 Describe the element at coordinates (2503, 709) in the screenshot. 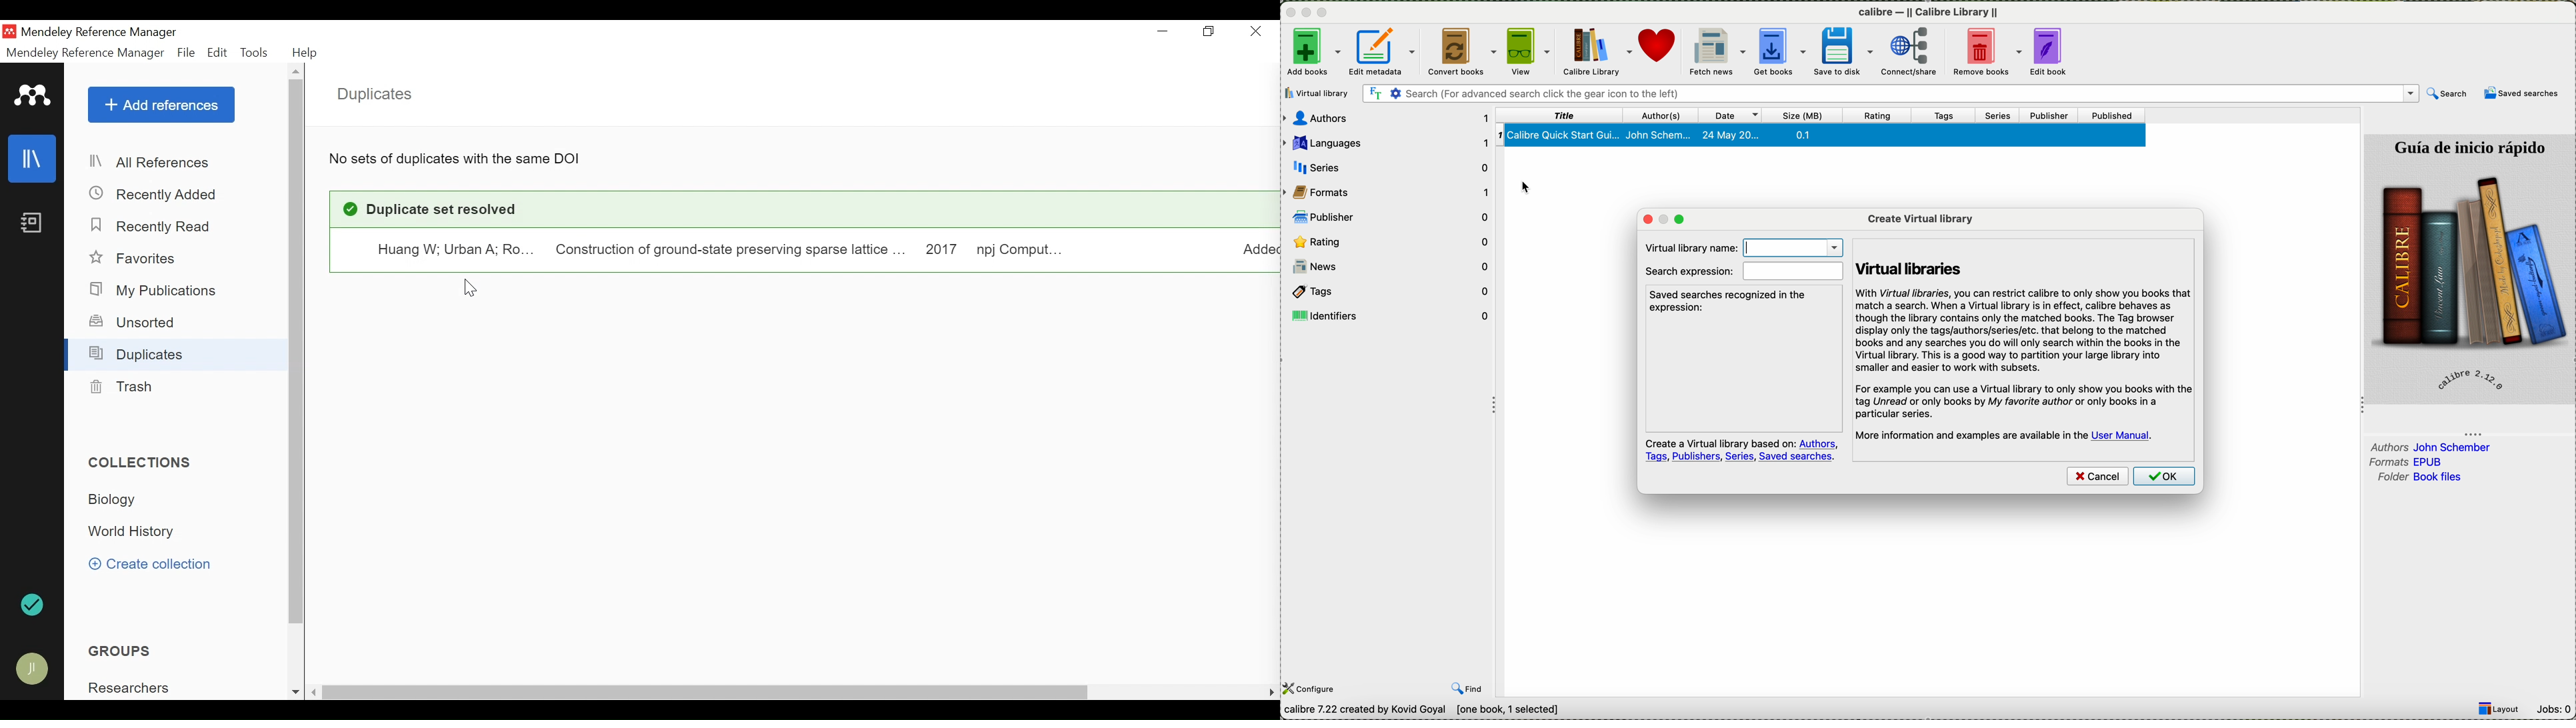

I see `layout` at that location.